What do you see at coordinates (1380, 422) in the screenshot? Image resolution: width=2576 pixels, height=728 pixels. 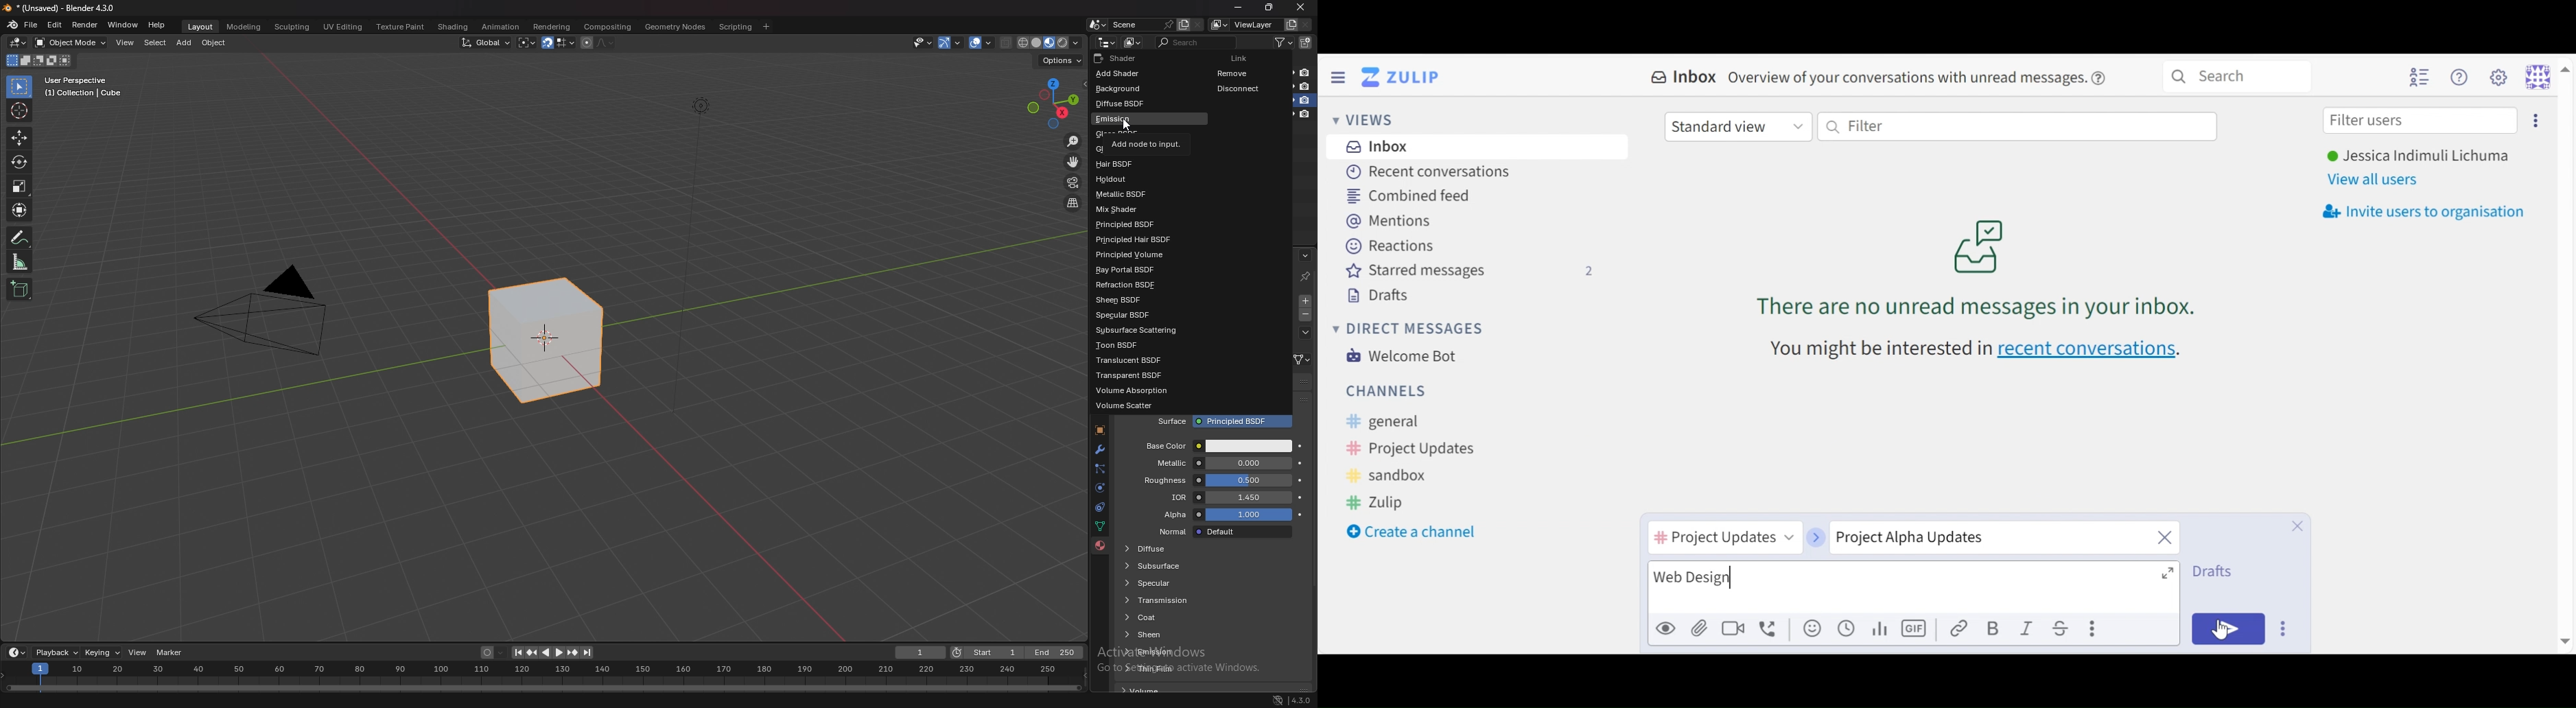 I see `General Channel` at bounding box center [1380, 422].